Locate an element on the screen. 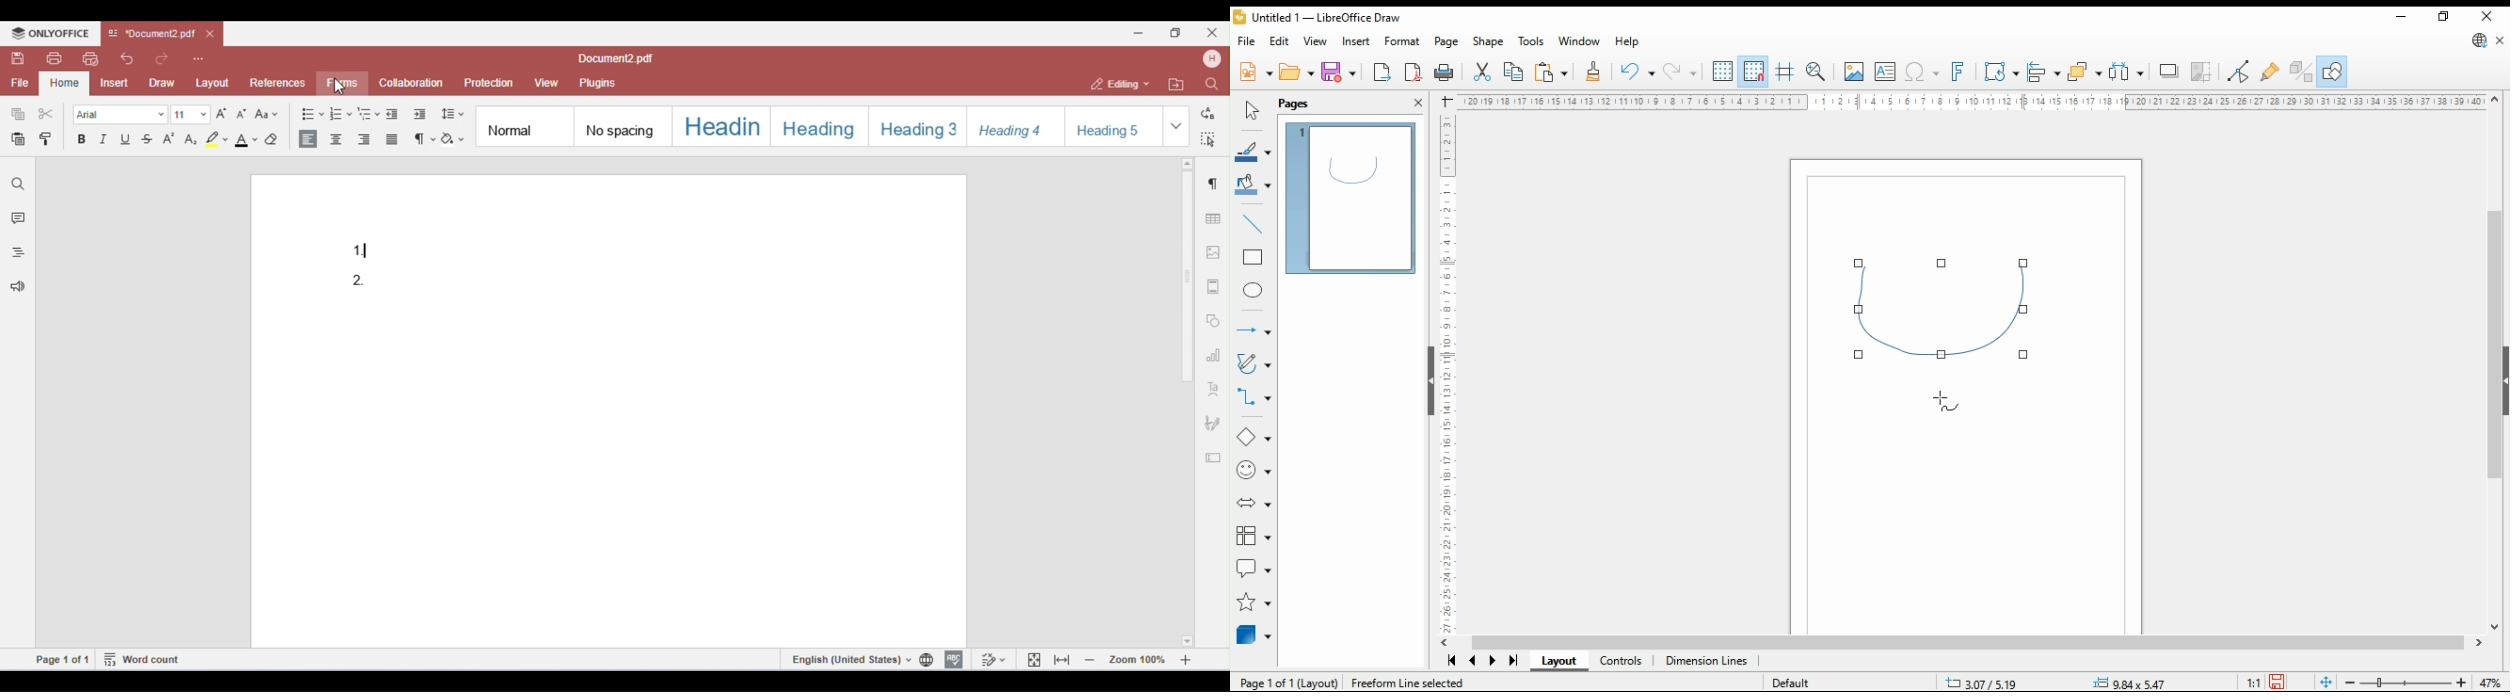 This screenshot has height=700, width=2520. arrange is located at coordinates (2084, 71).